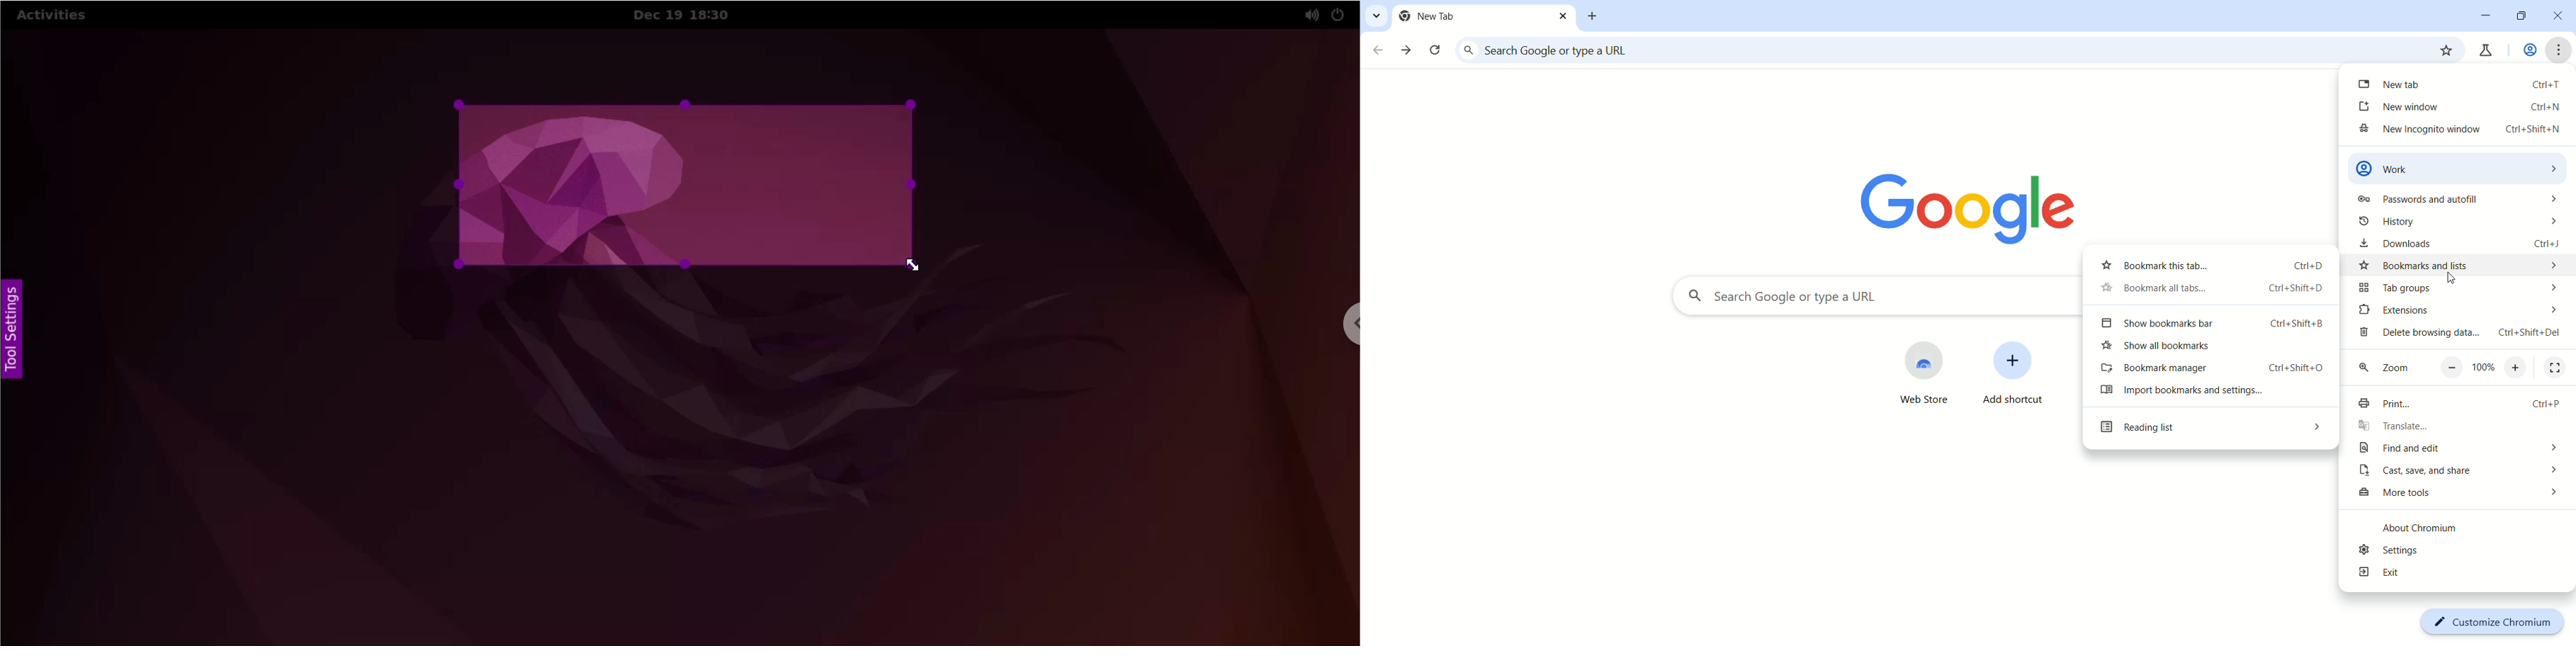  I want to click on bookmark this tab, so click(2445, 50).